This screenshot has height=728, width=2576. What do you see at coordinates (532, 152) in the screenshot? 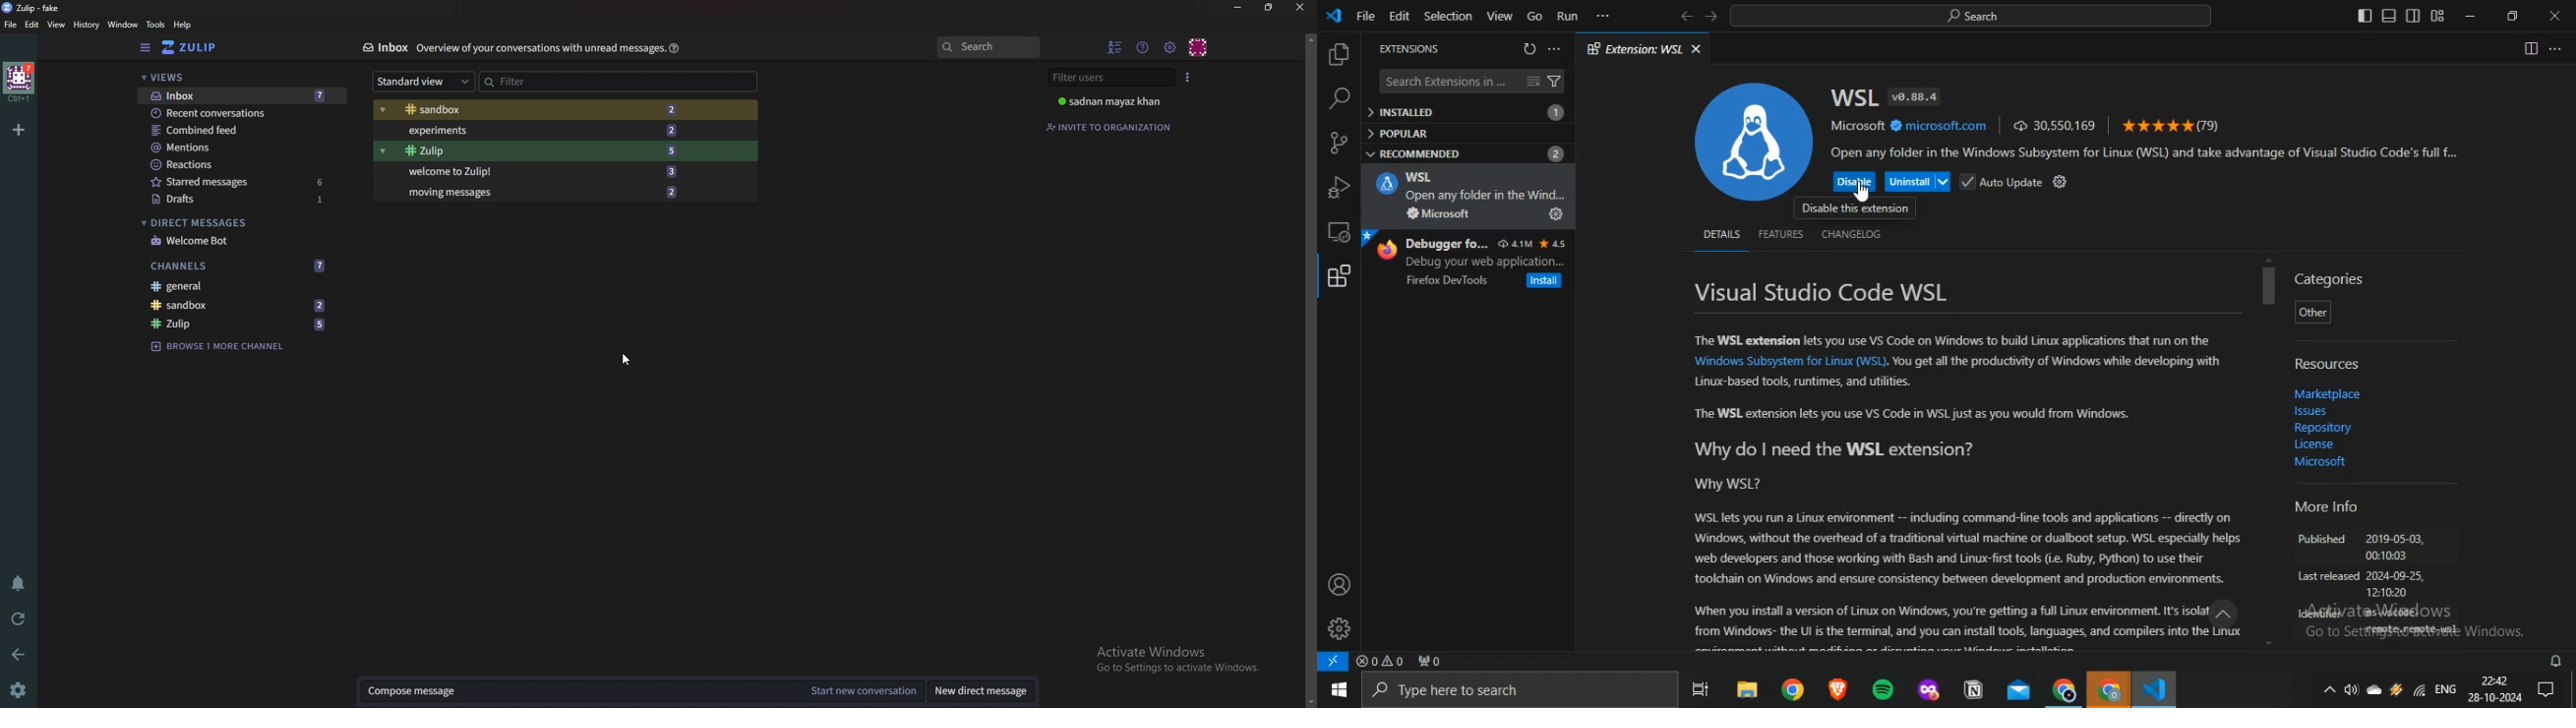
I see `# zulip 5` at bounding box center [532, 152].